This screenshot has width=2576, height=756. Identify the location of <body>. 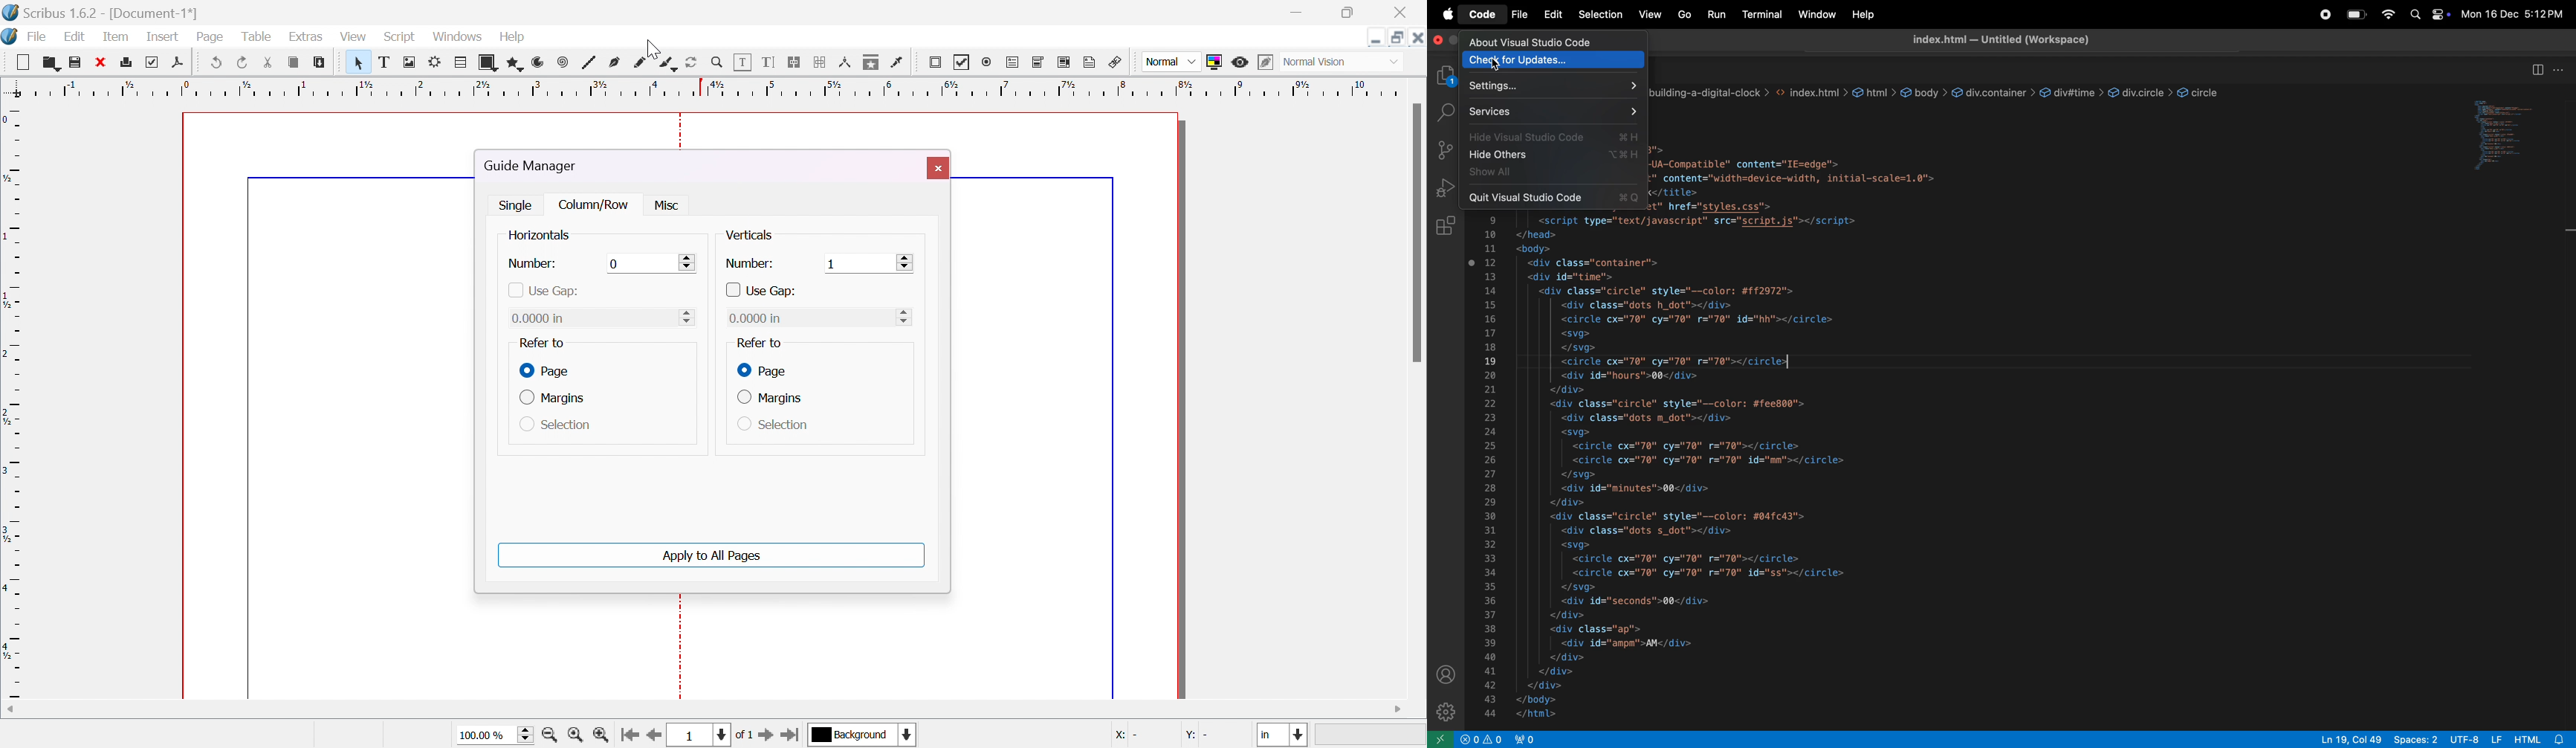
(1535, 249).